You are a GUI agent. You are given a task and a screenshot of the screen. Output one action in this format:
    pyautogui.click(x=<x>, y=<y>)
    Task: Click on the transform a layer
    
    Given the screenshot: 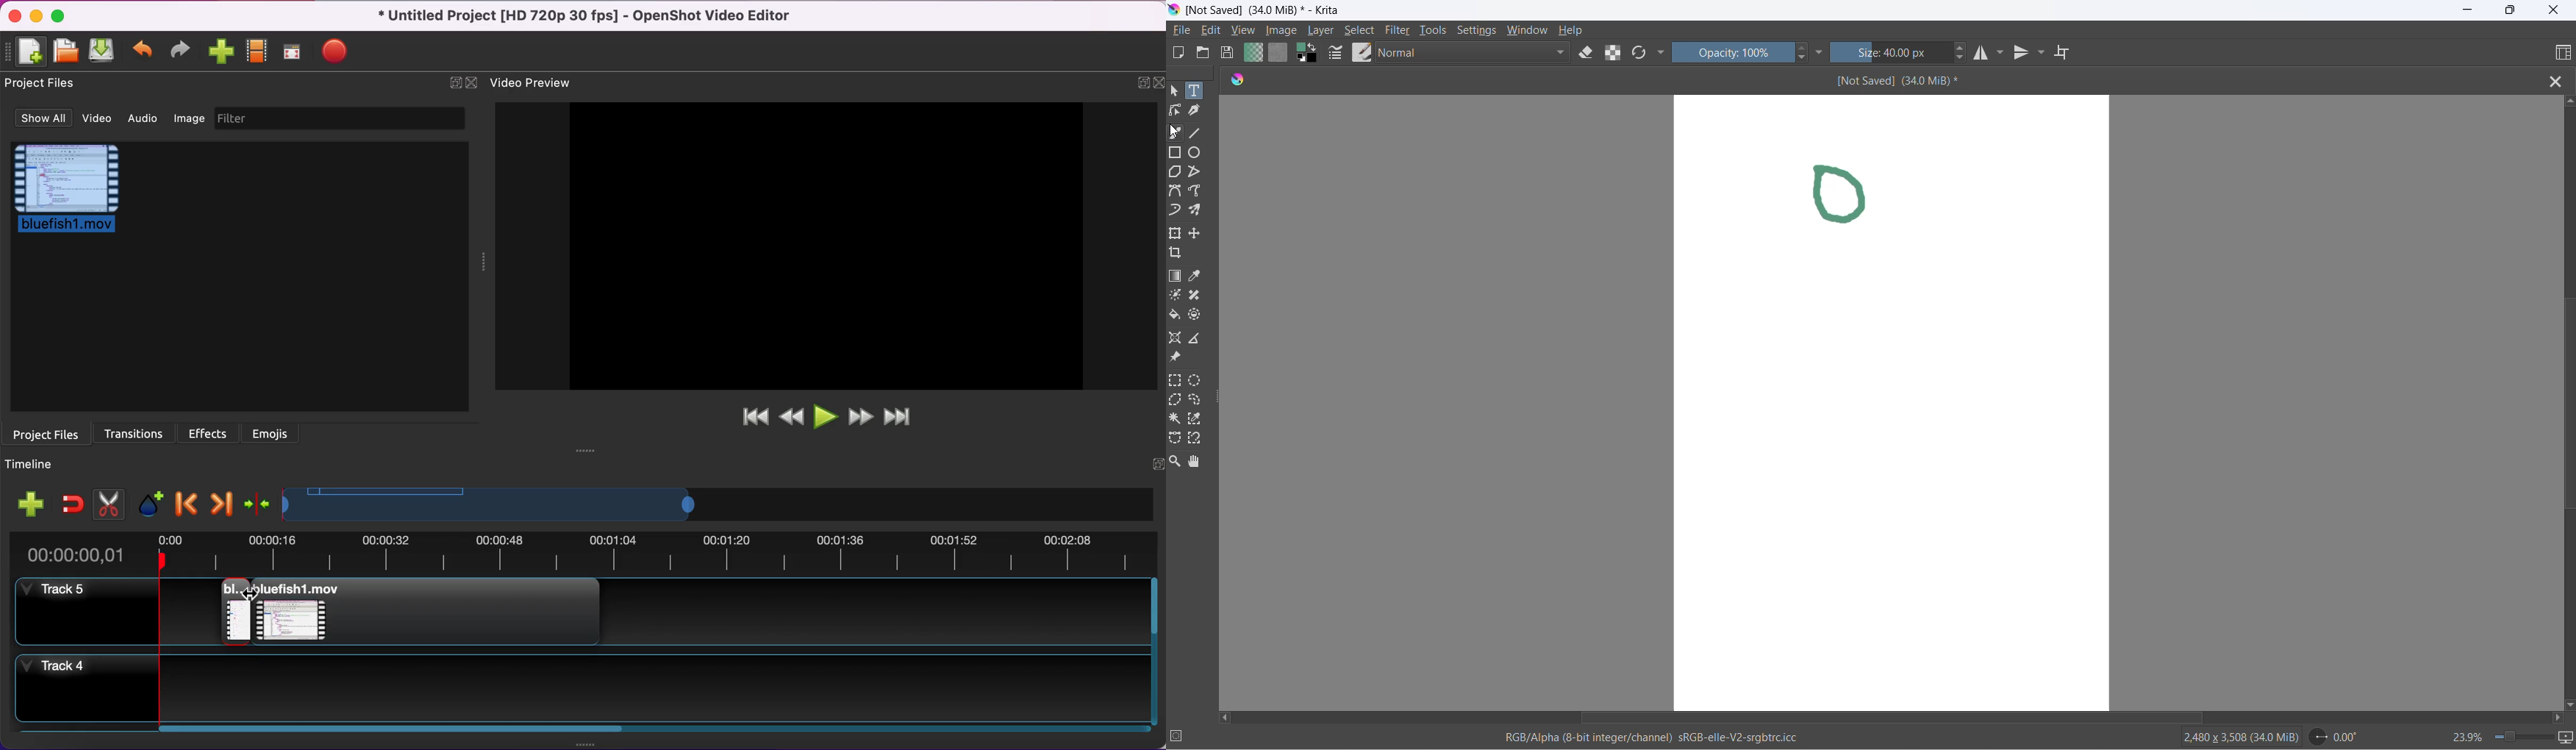 What is the action you would take?
    pyautogui.click(x=1177, y=235)
    